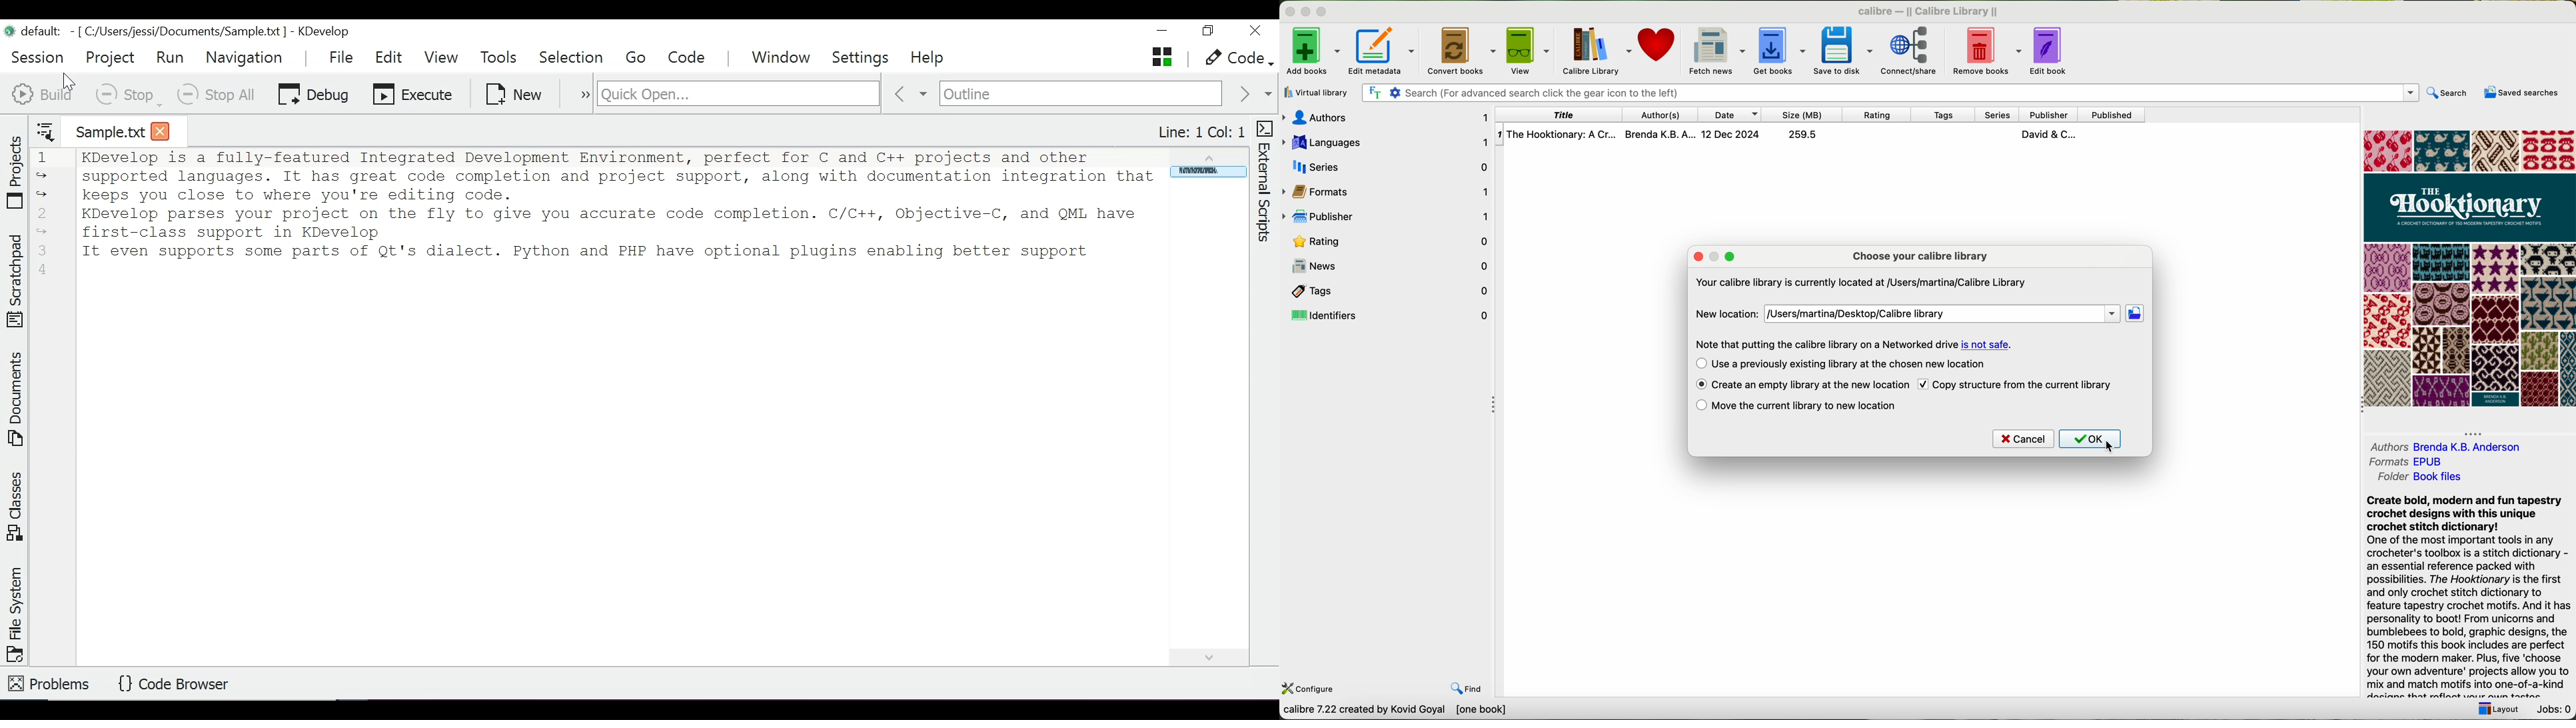  Describe the element at coordinates (1387, 242) in the screenshot. I see `rating` at that location.